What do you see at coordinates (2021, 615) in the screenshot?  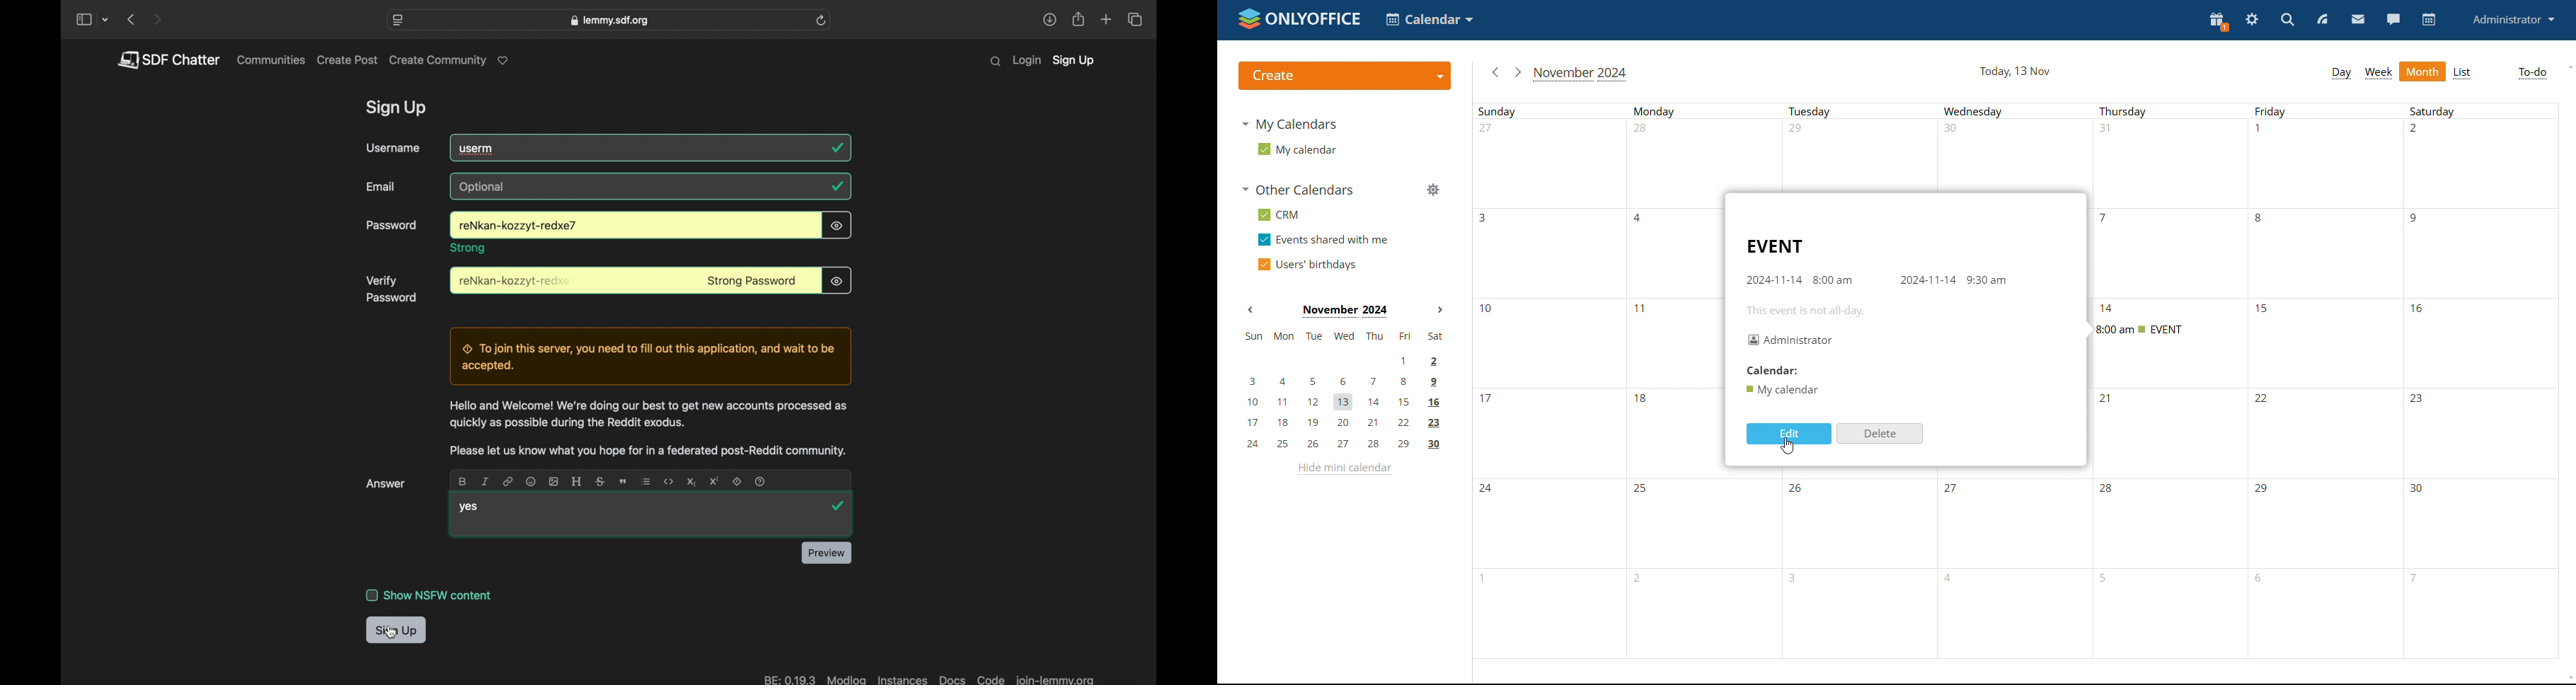 I see `dates of the month` at bounding box center [2021, 615].